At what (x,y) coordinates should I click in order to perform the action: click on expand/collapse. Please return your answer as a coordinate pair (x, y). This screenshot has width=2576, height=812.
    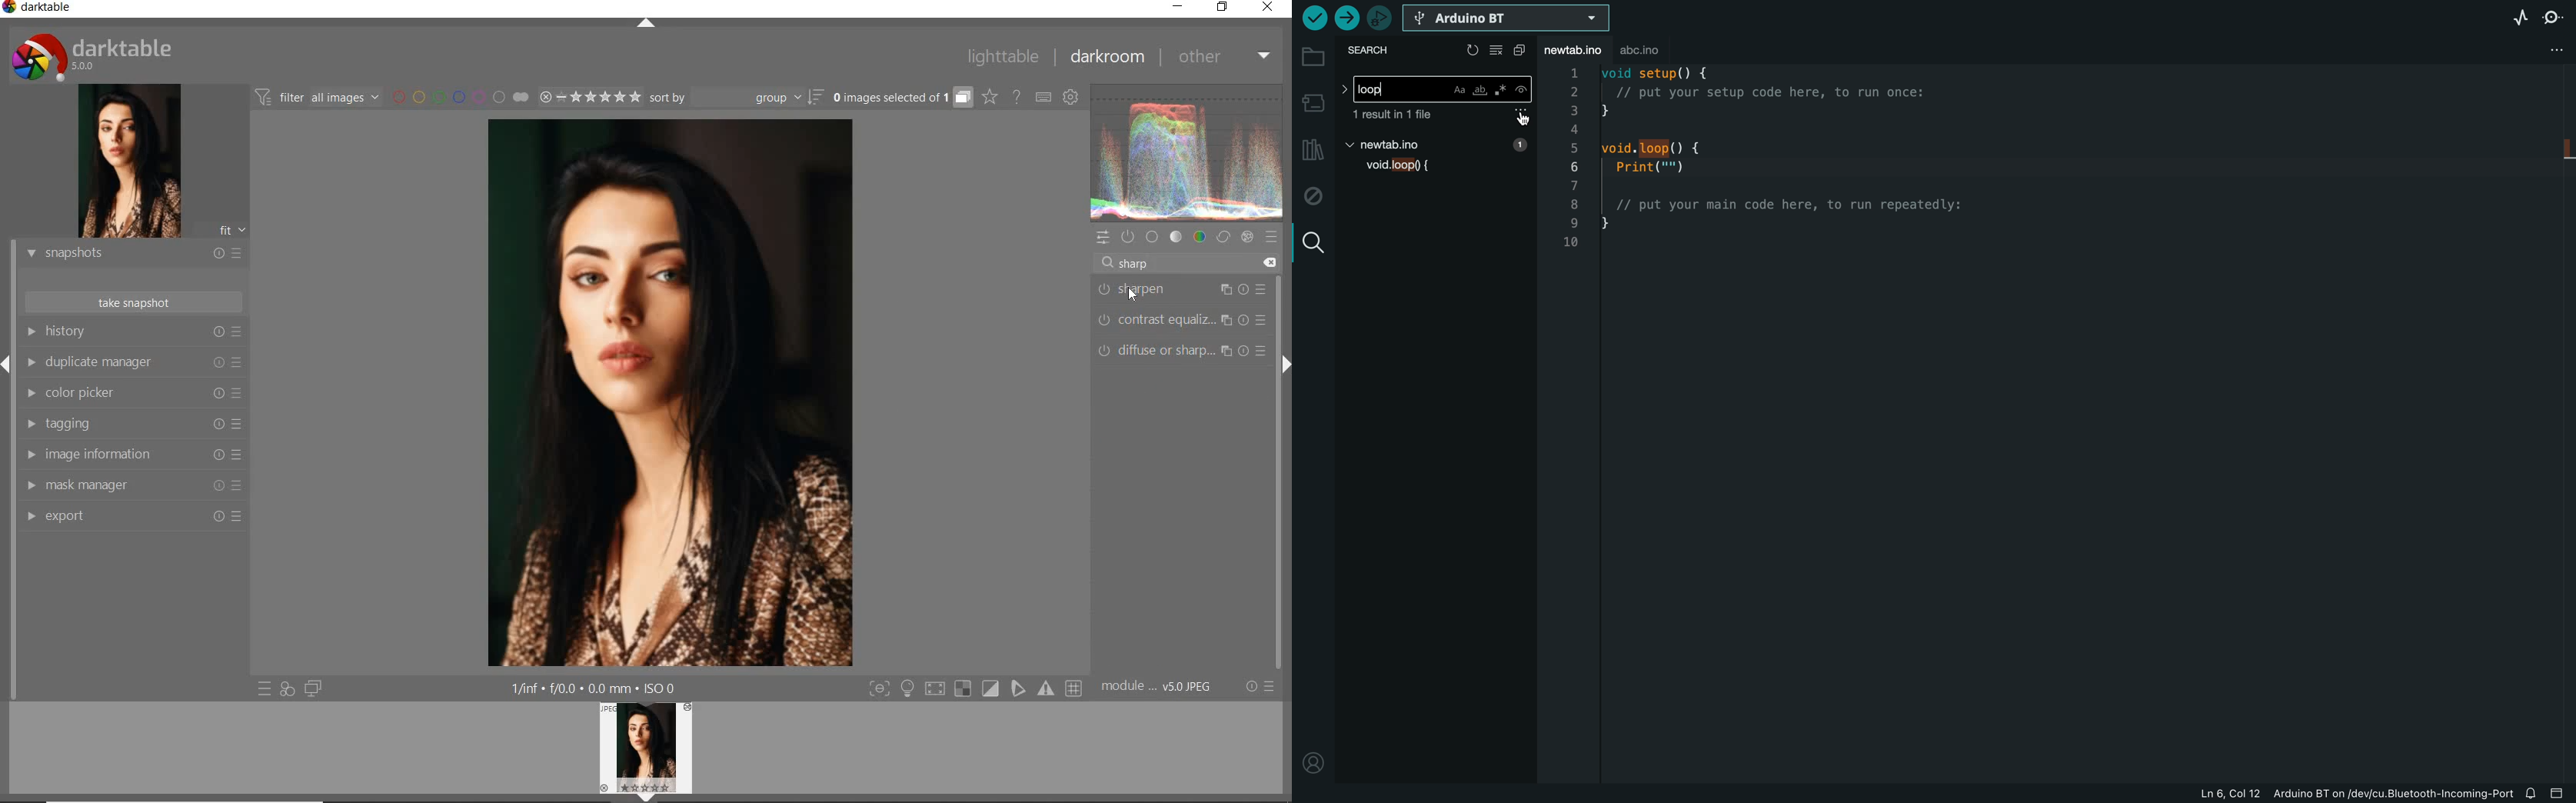
    Looking at the image, I should click on (647, 24).